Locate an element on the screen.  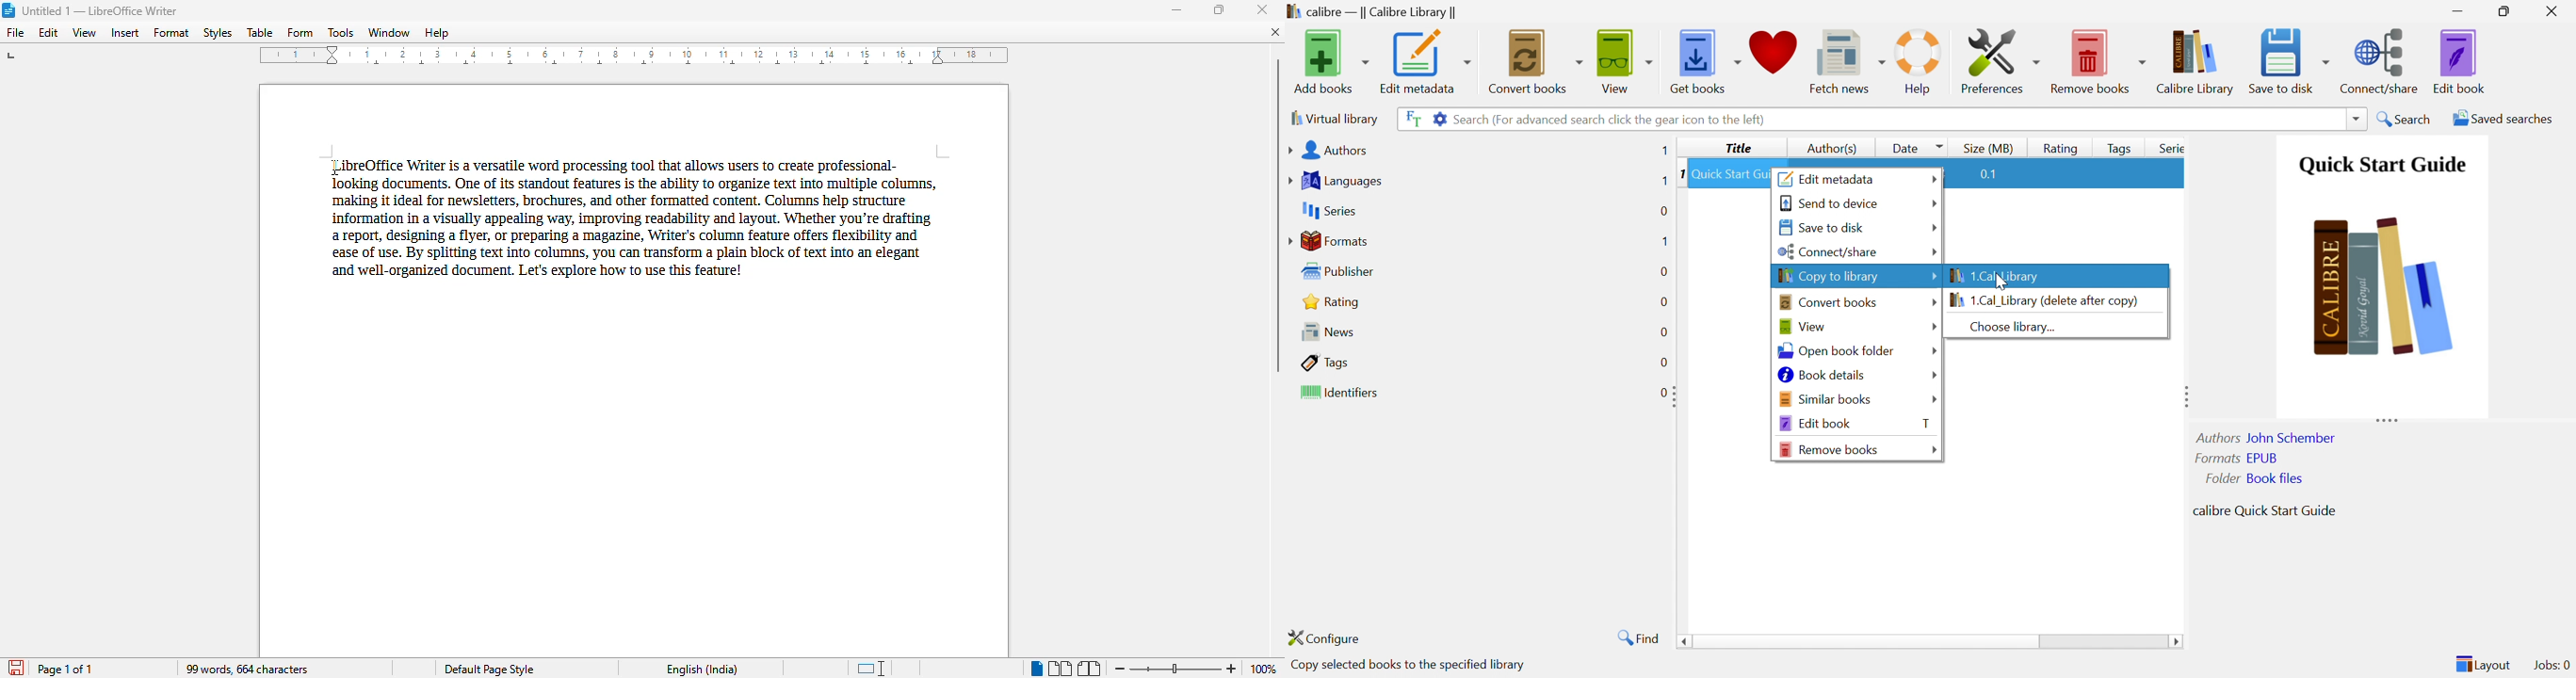
tools is located at coordinates (340, 32).